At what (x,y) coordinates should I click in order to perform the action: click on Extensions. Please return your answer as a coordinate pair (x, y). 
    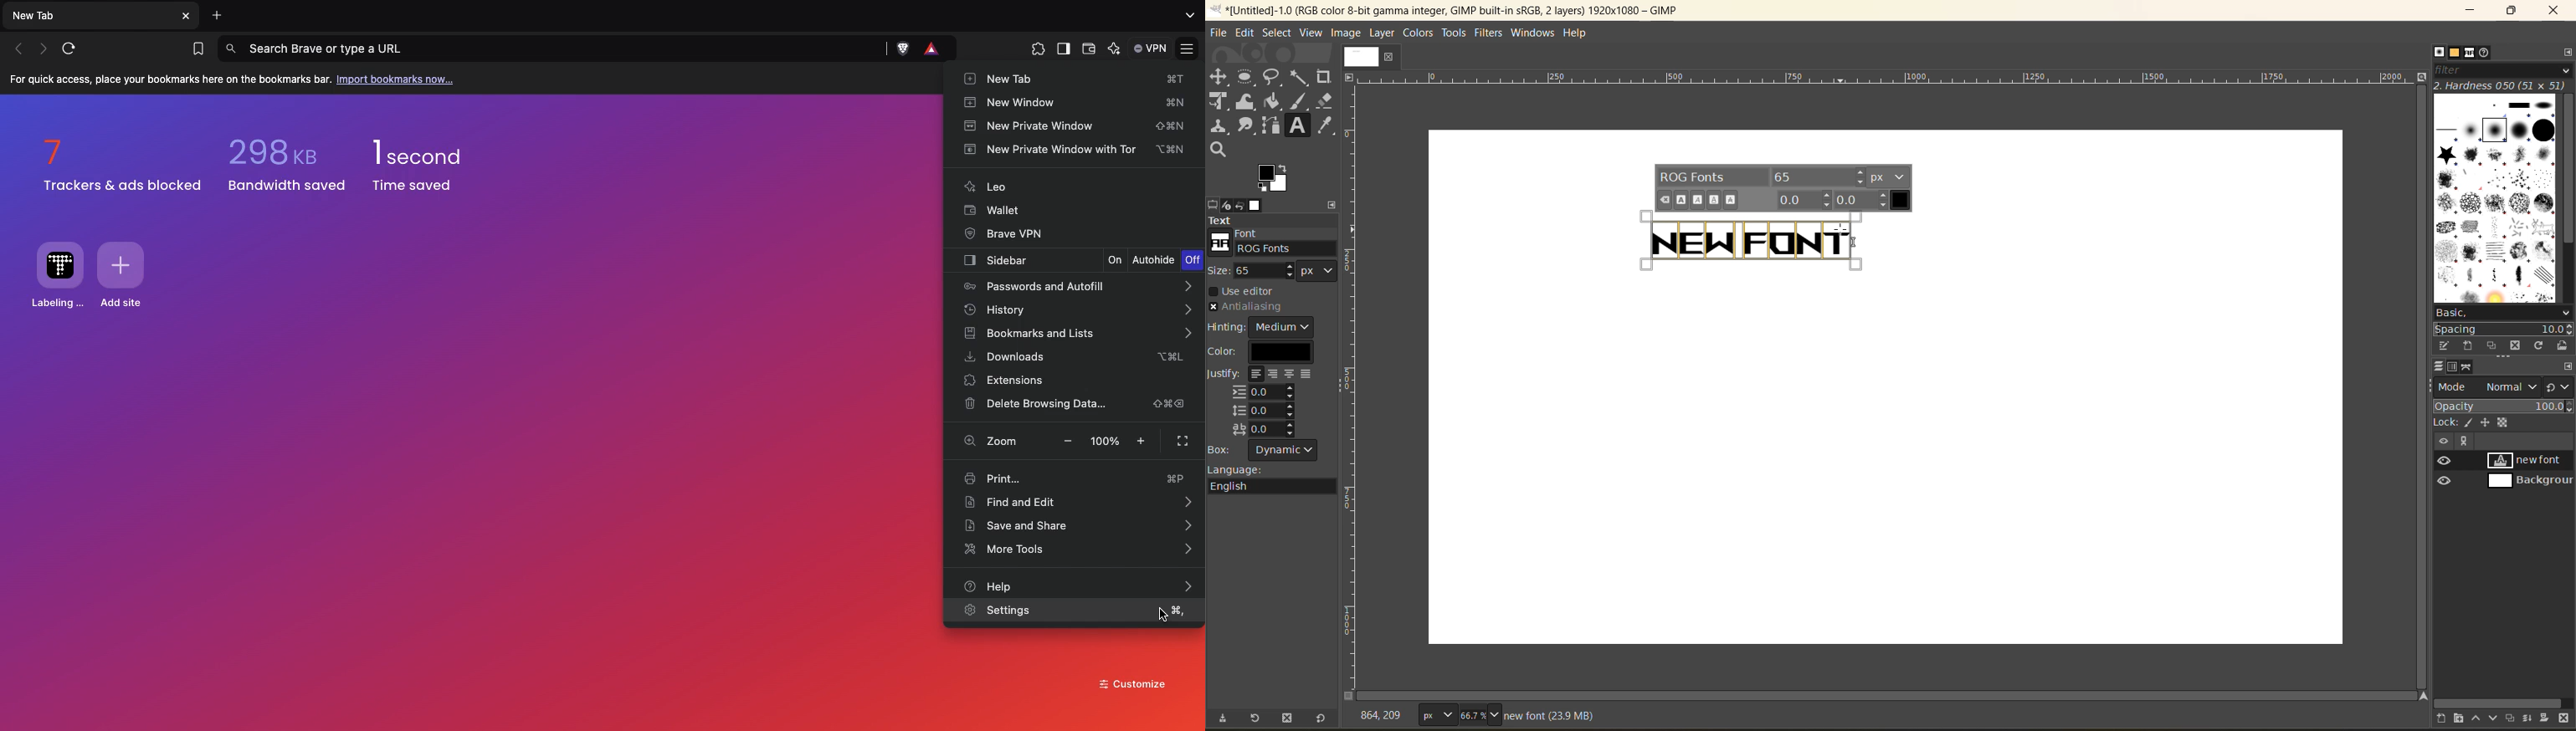
    Looking at the image, I should click on (1005, 379).